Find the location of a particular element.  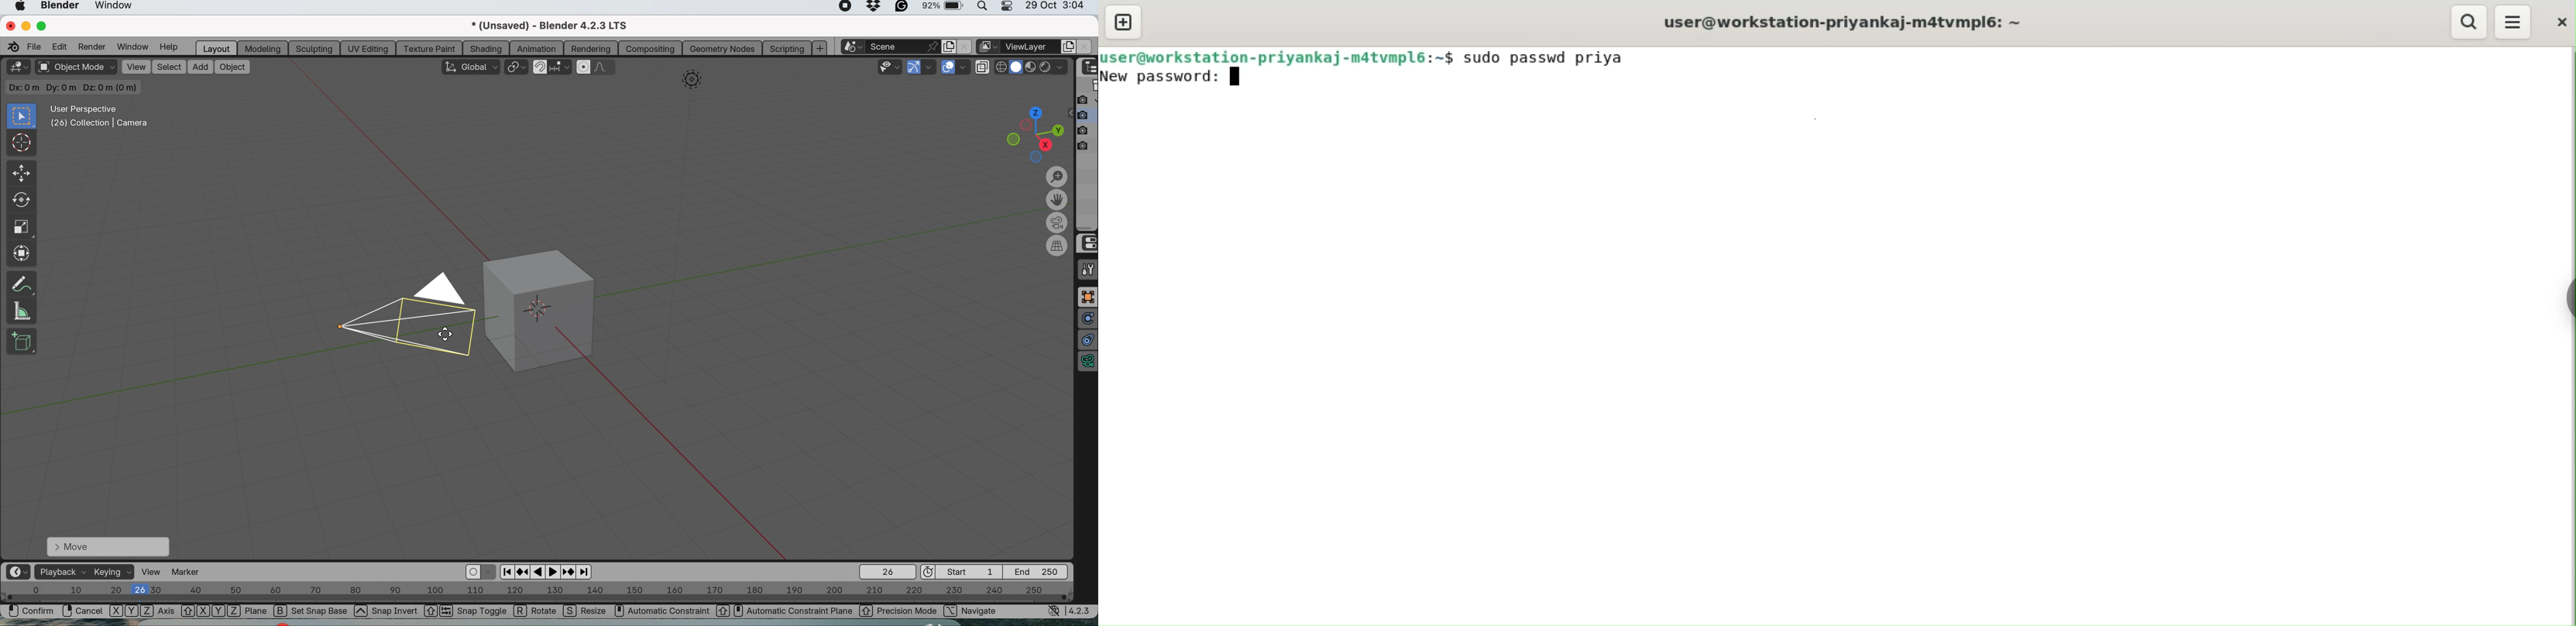

rotating cursor is located at coordinates (448, 333).